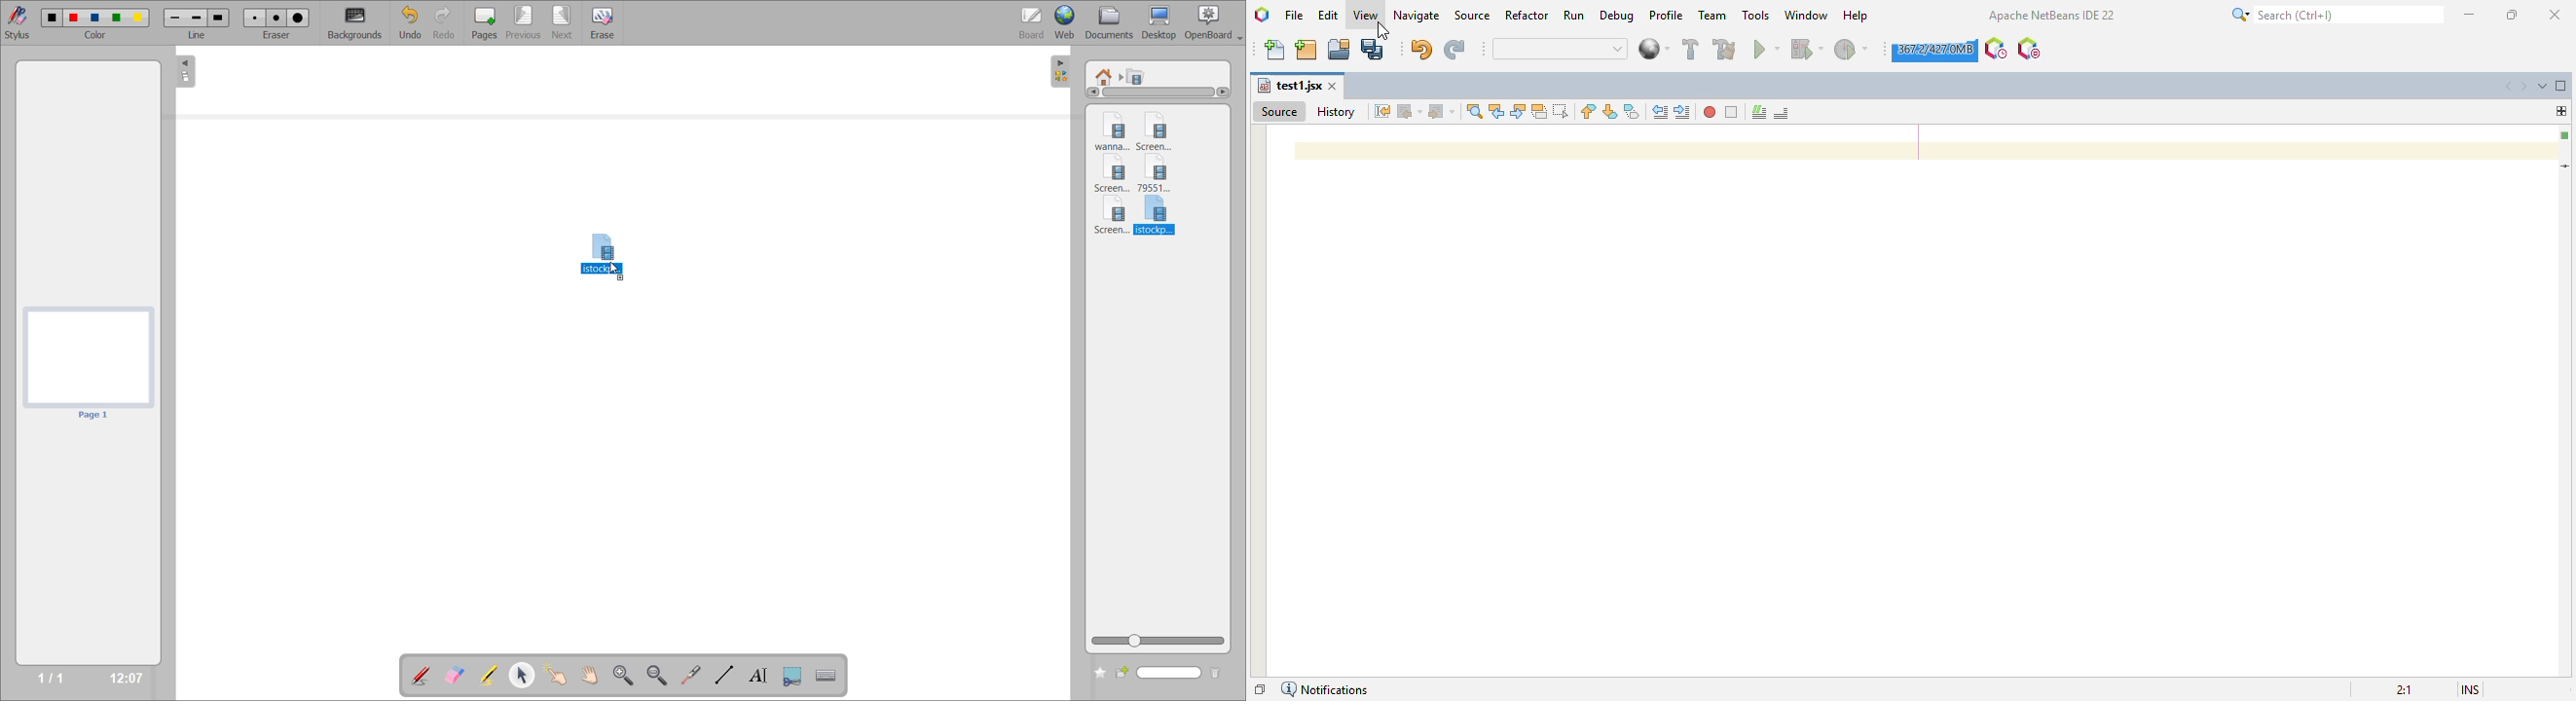 The height and width of the screenshot is (728, 2576). I want to click on eraser 1, so click(257, 18).